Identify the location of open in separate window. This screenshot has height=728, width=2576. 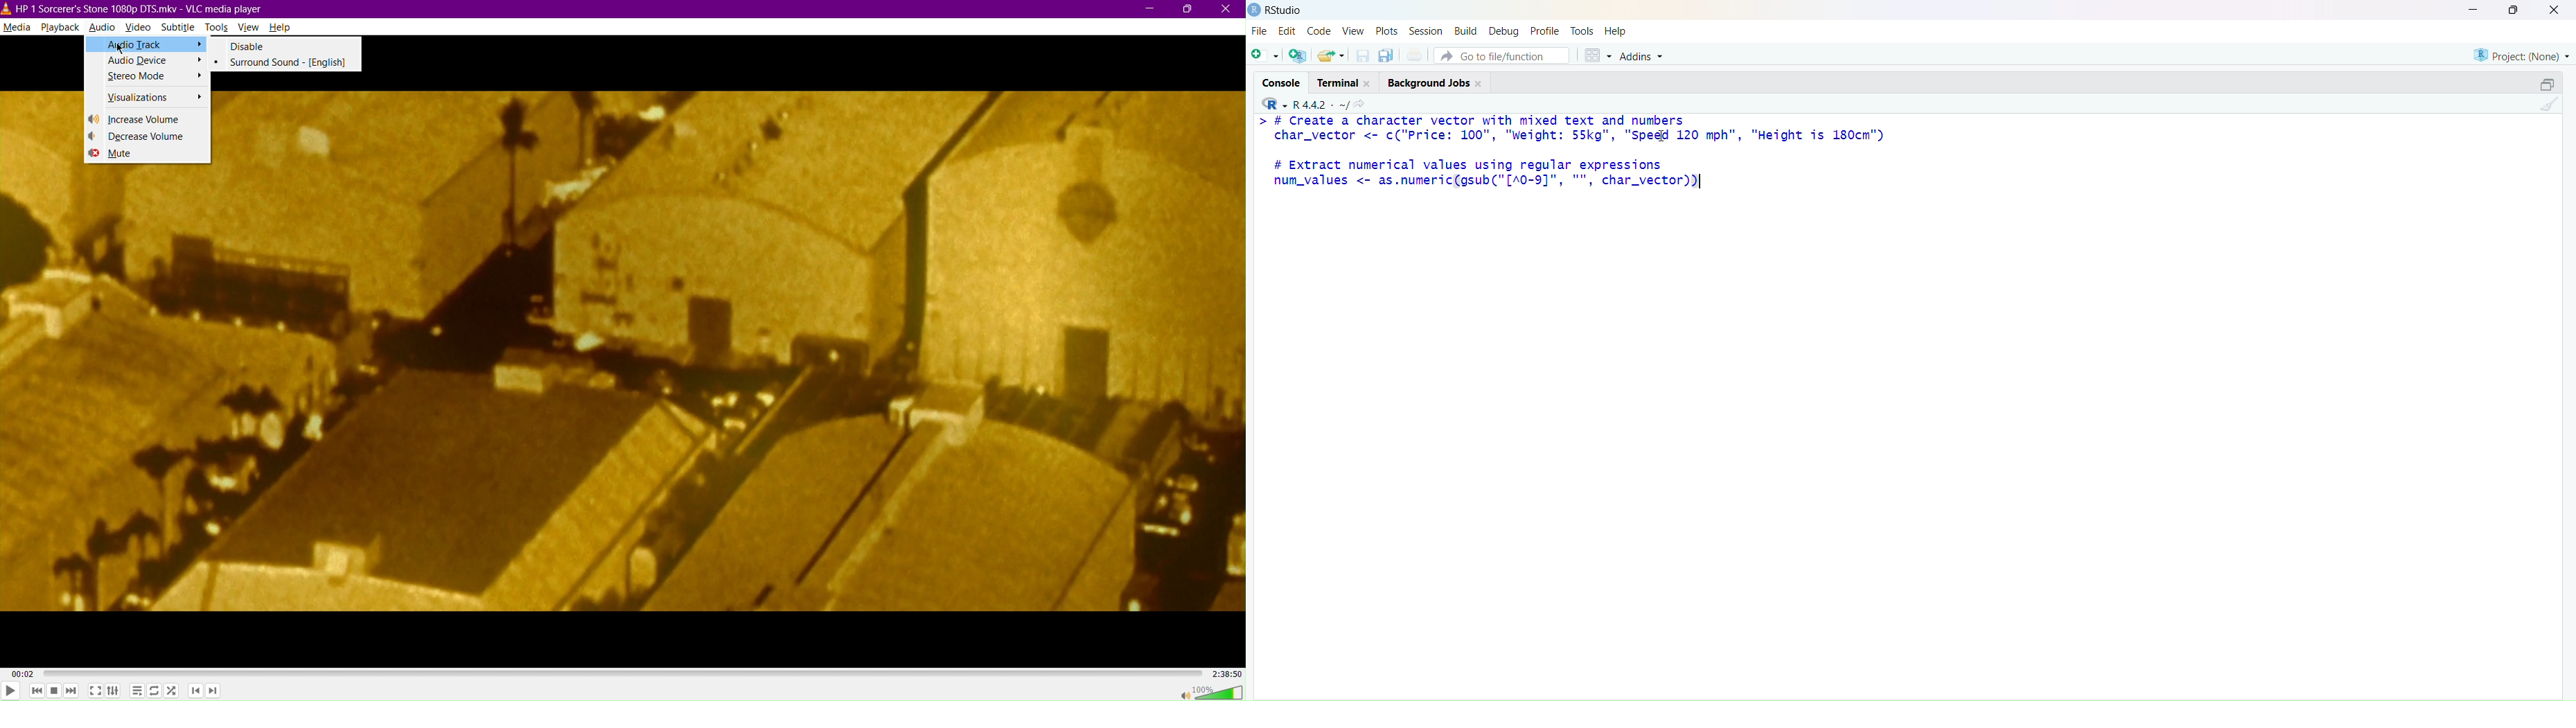
(2547, 83).